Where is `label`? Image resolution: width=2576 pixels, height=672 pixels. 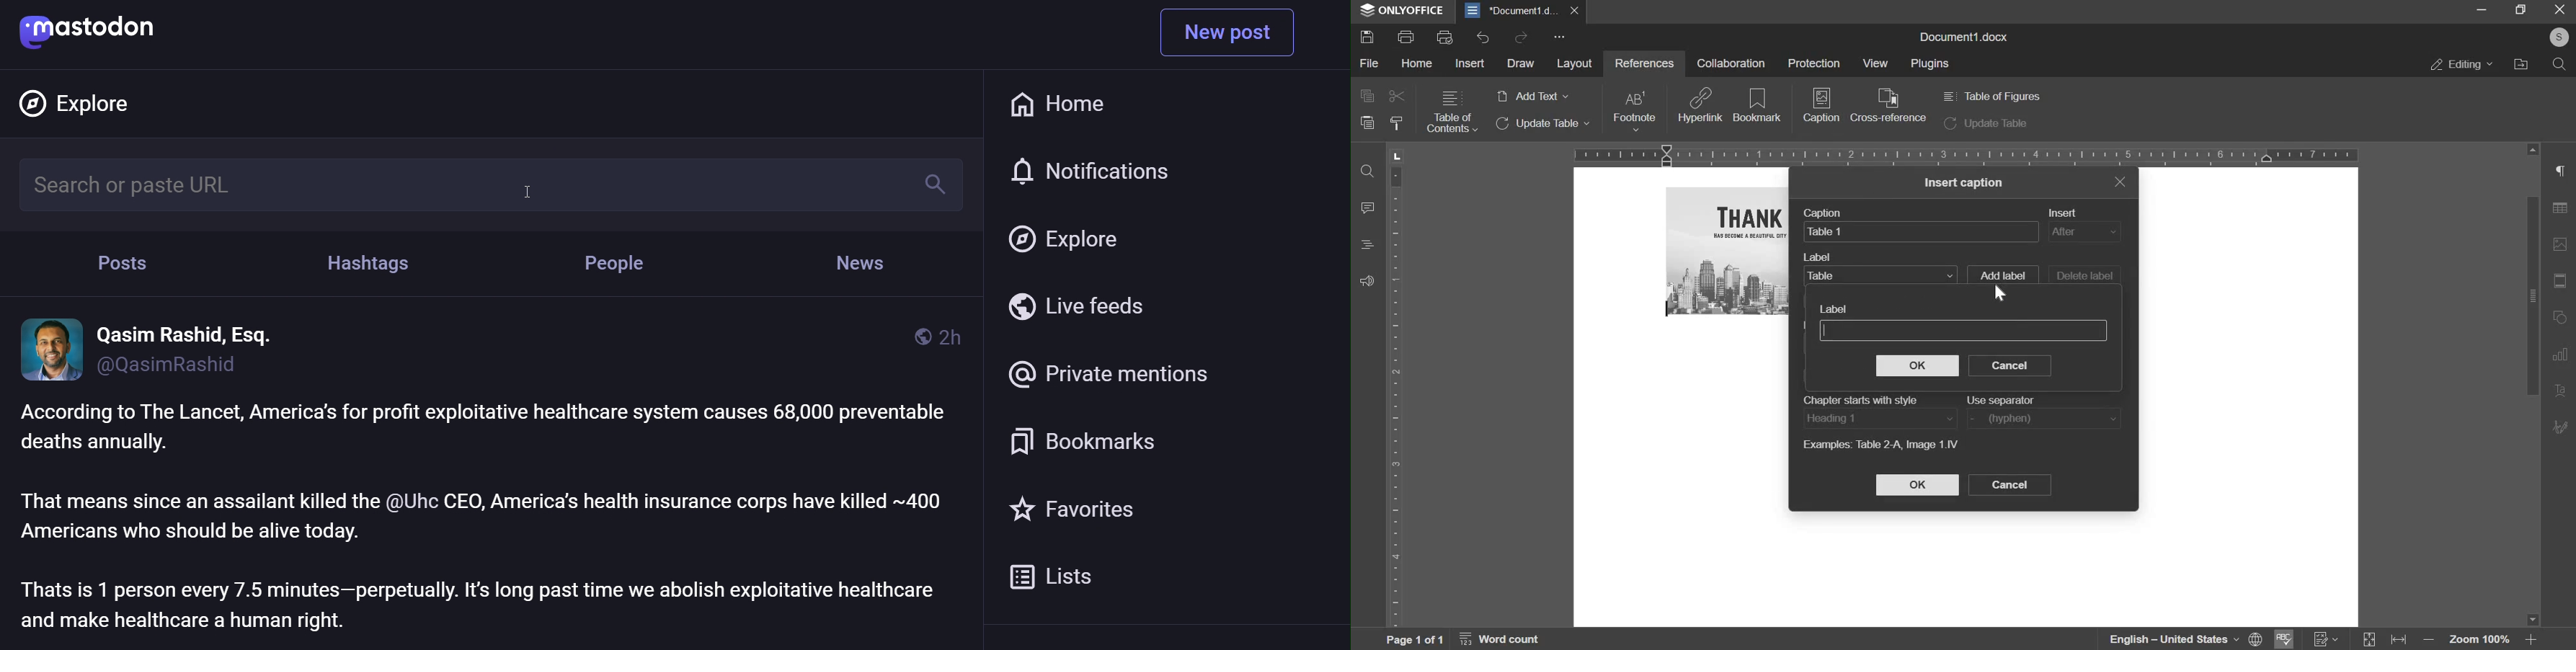 label is located at coordinates (1964, 331).